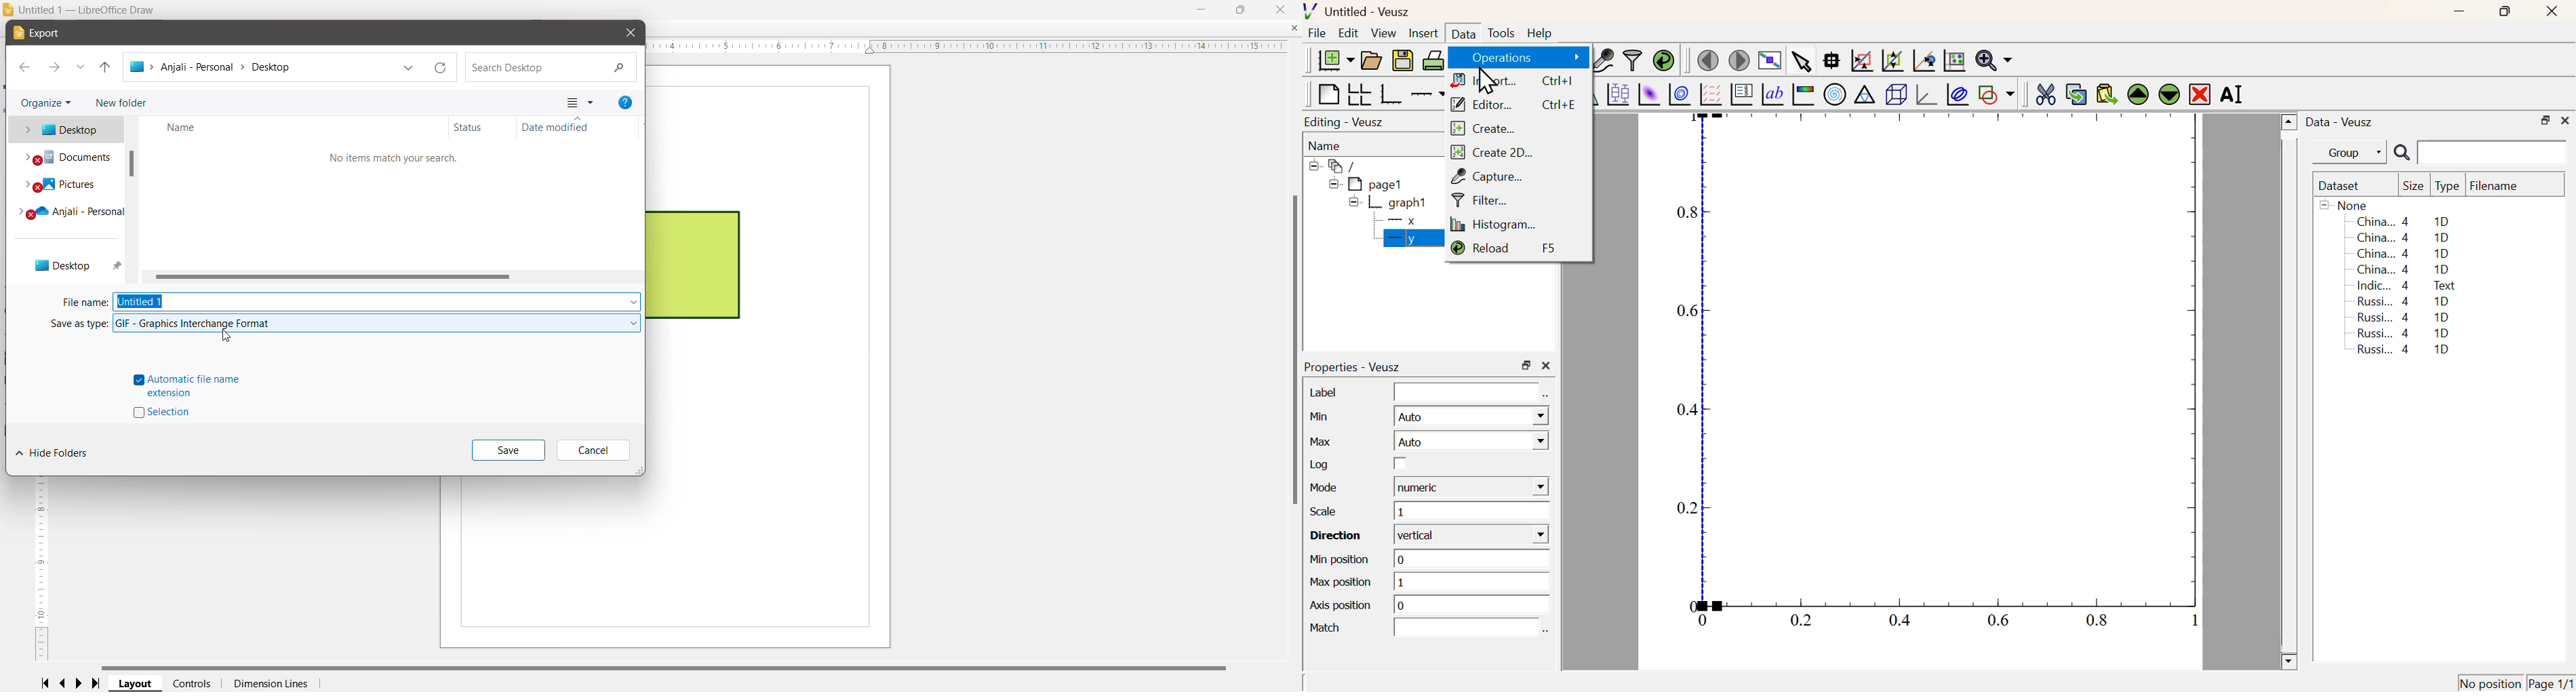  What do you see at coordinates (2501, 187) in the screenshot?
I see `Filename` at bounding box center [2501, 187].